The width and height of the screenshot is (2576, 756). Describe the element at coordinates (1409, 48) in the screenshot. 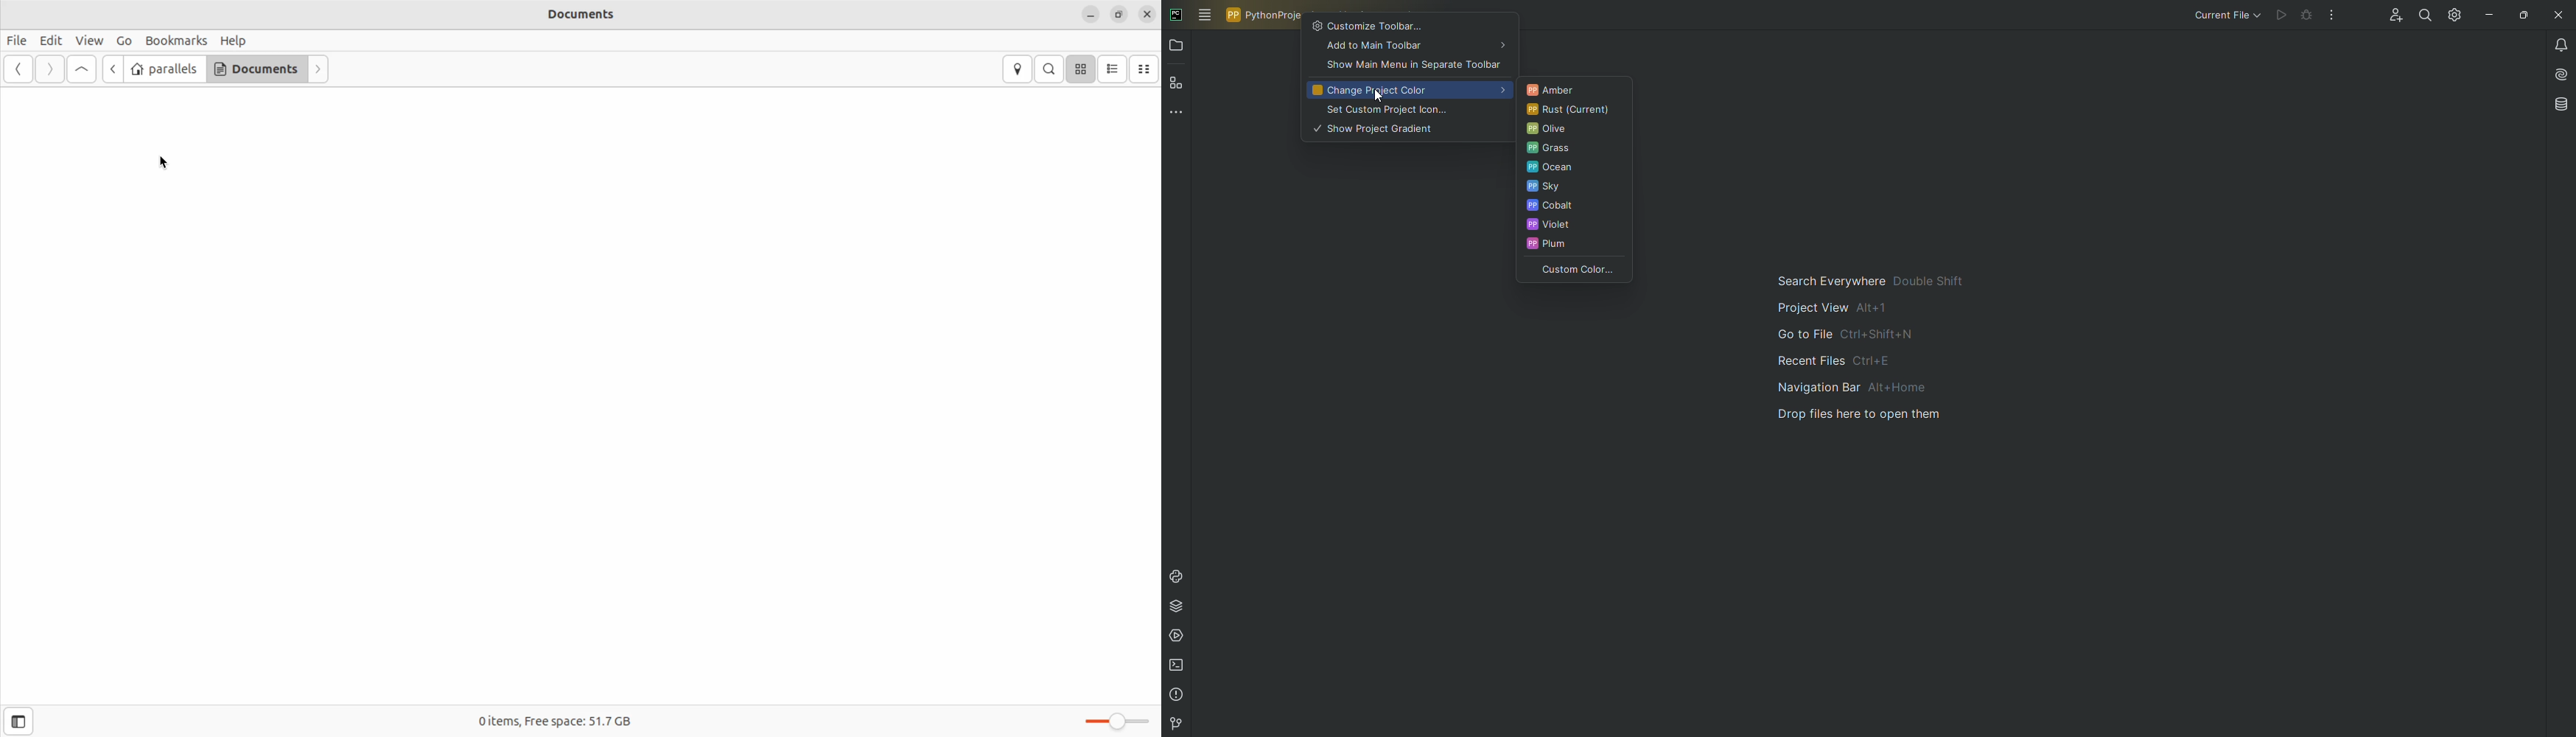

I see `Add to Main Toolbar` at that location.